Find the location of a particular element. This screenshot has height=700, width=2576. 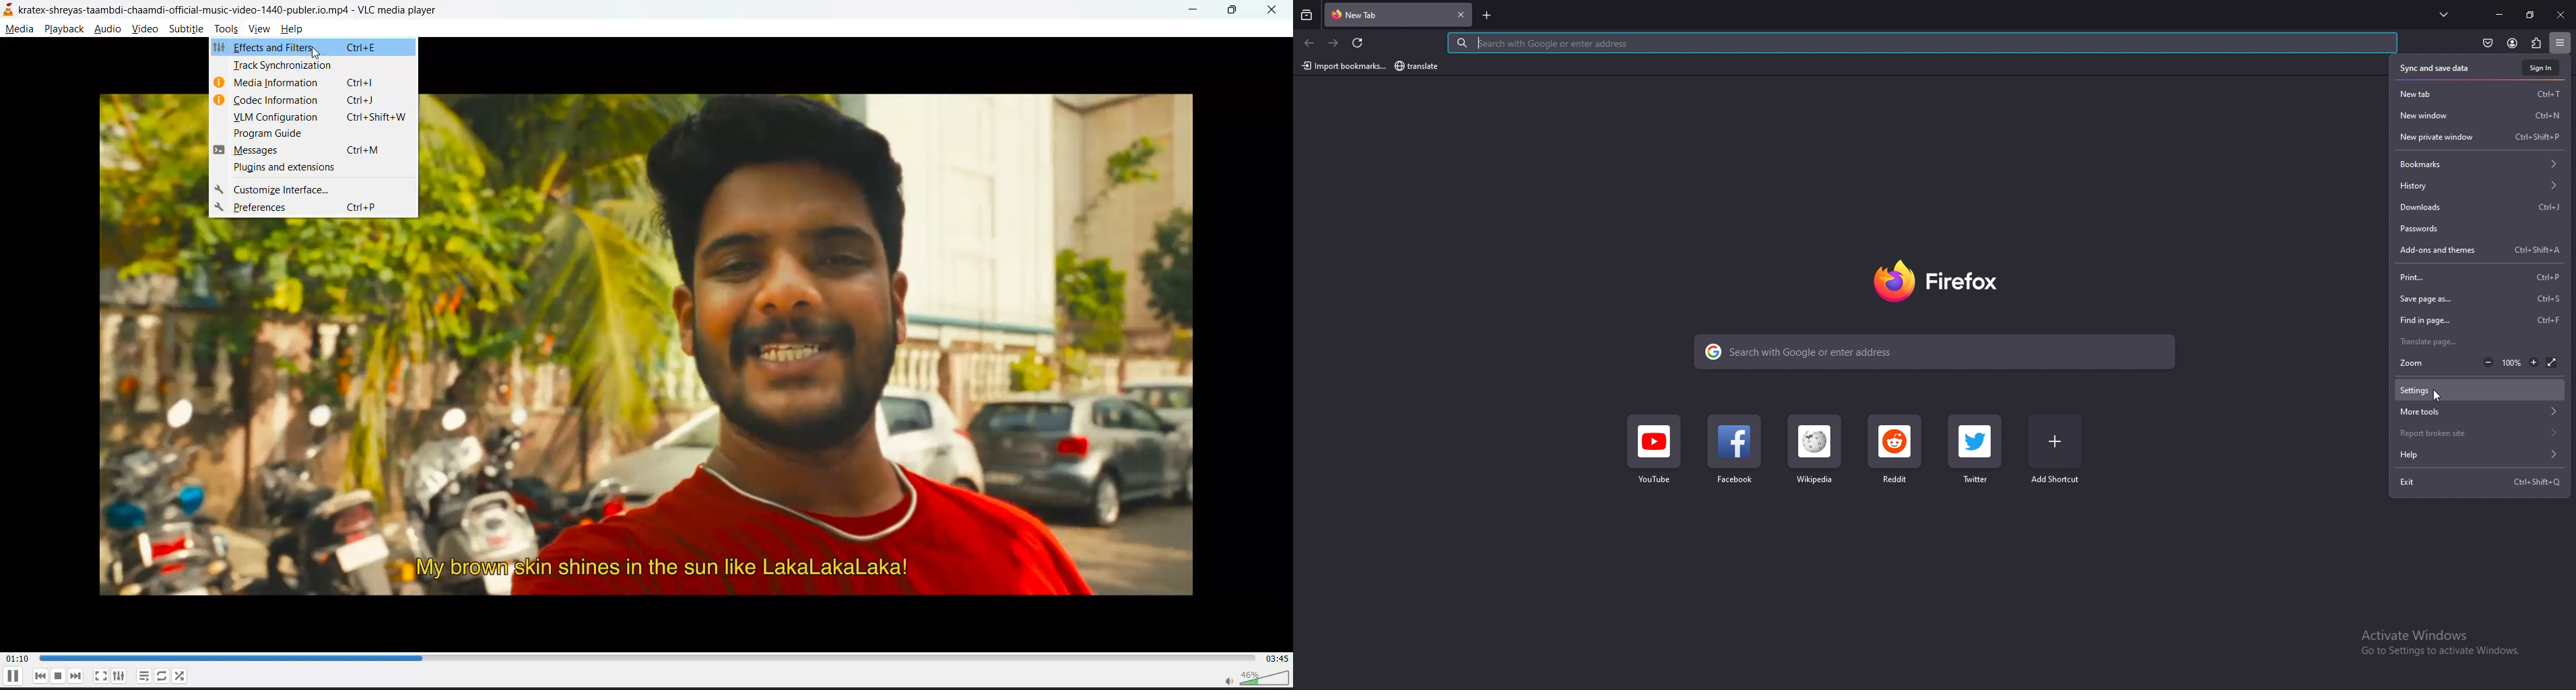

playback is located at coordinates (64, 29).